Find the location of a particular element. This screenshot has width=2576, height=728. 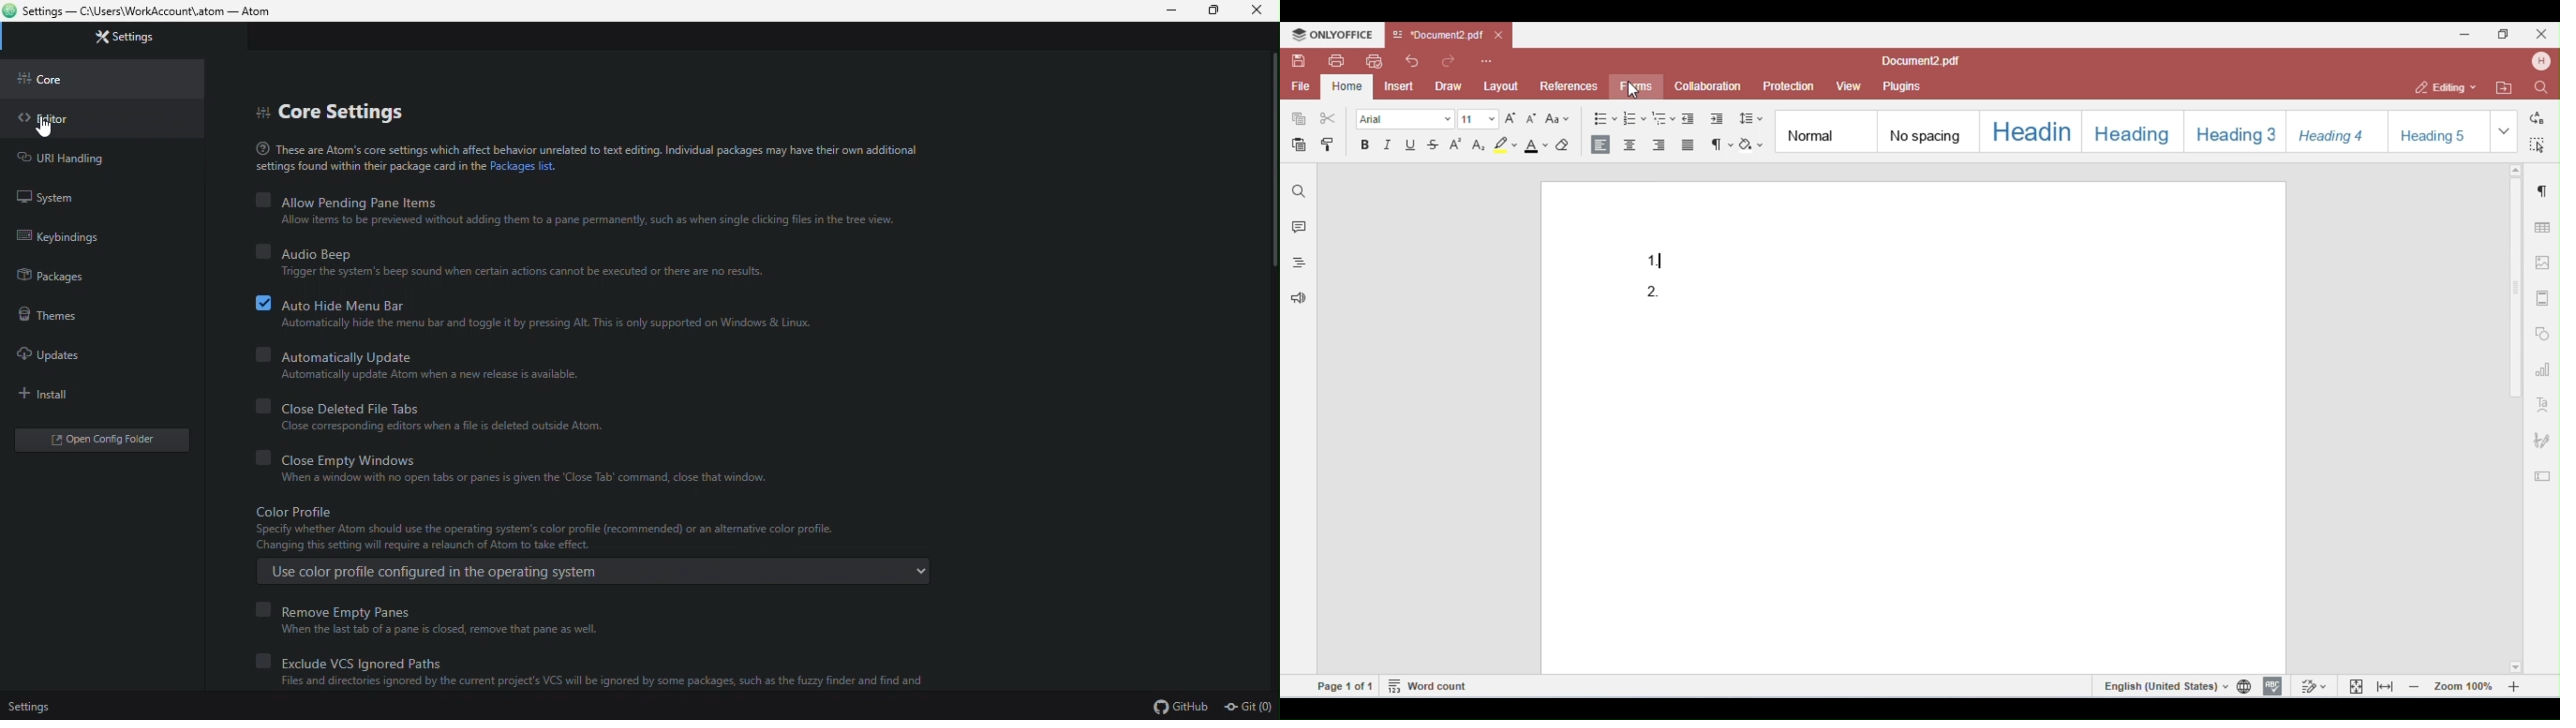

close deleted files tabs is located at coordinates (573, 407).